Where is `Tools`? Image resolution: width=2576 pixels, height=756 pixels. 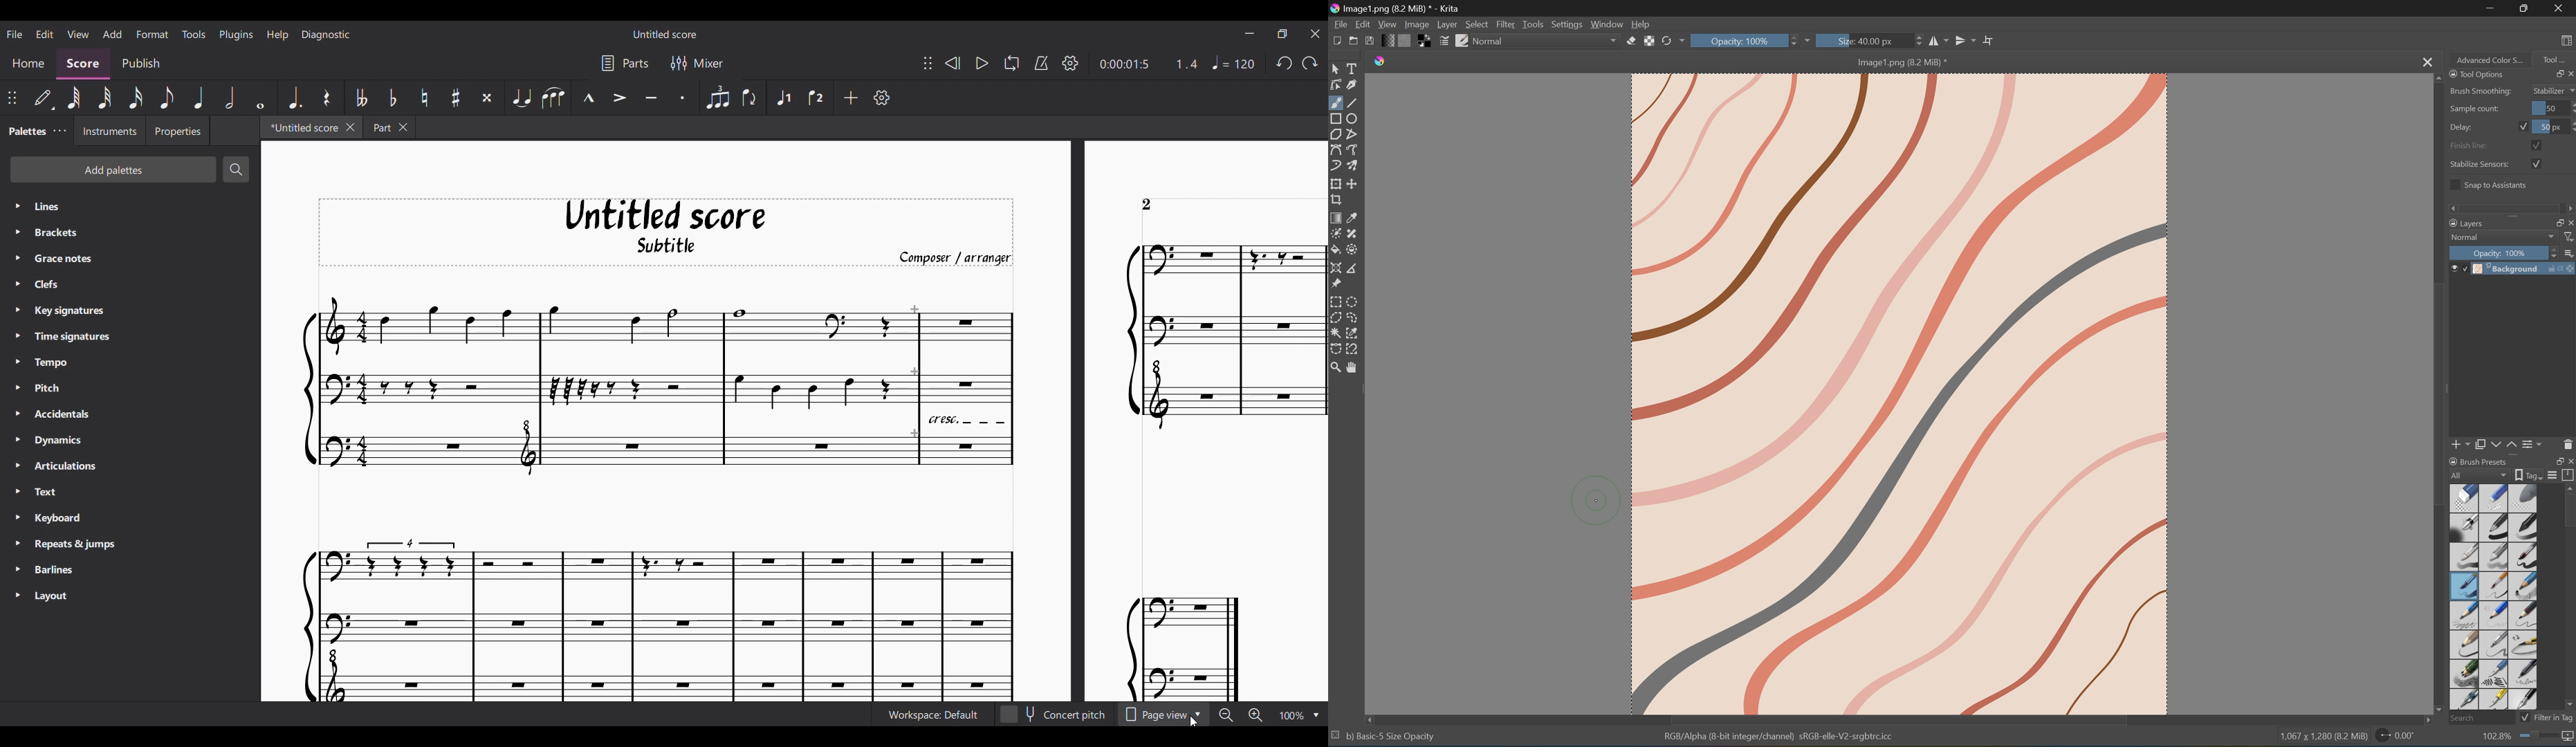 Tools is located at coordinates (1534, 24).